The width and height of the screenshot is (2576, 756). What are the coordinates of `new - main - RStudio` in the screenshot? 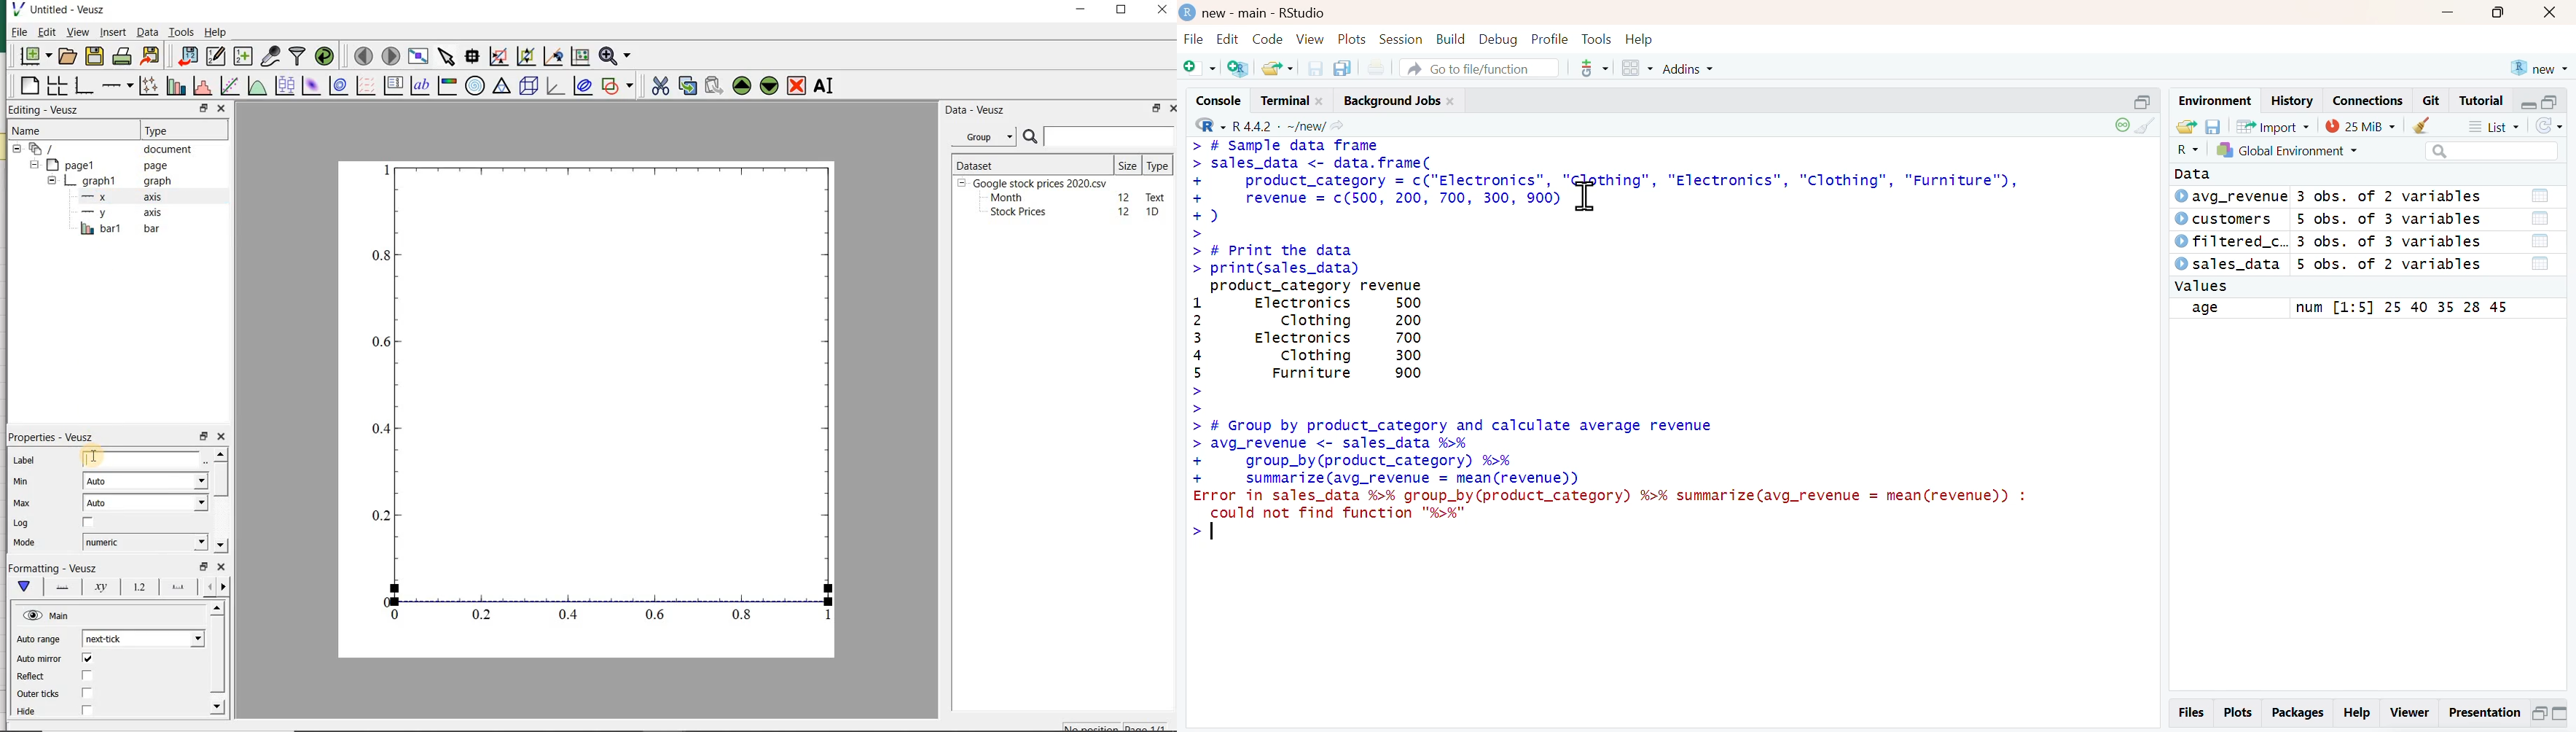 It's located at (1265, 13).